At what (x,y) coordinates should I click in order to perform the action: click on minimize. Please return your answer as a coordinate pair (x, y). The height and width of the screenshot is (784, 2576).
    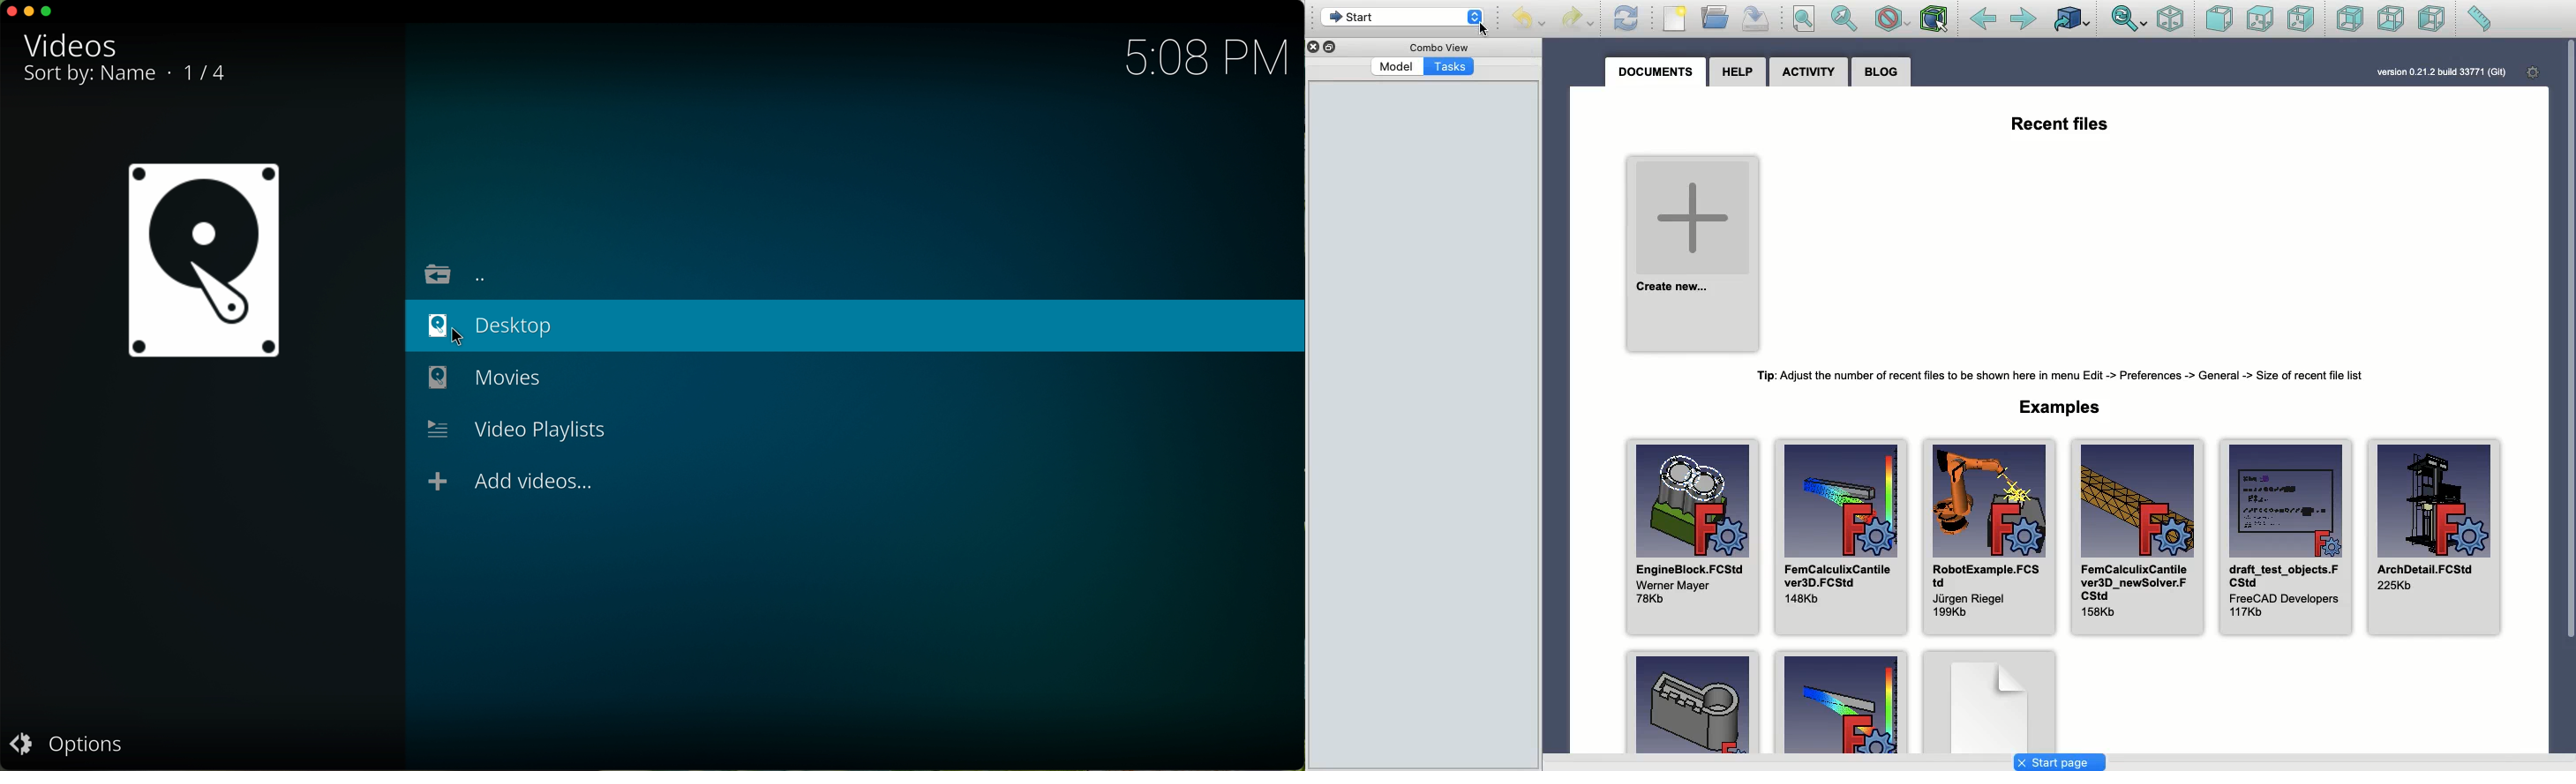
    Looking at the image, I should click on (32, 13).